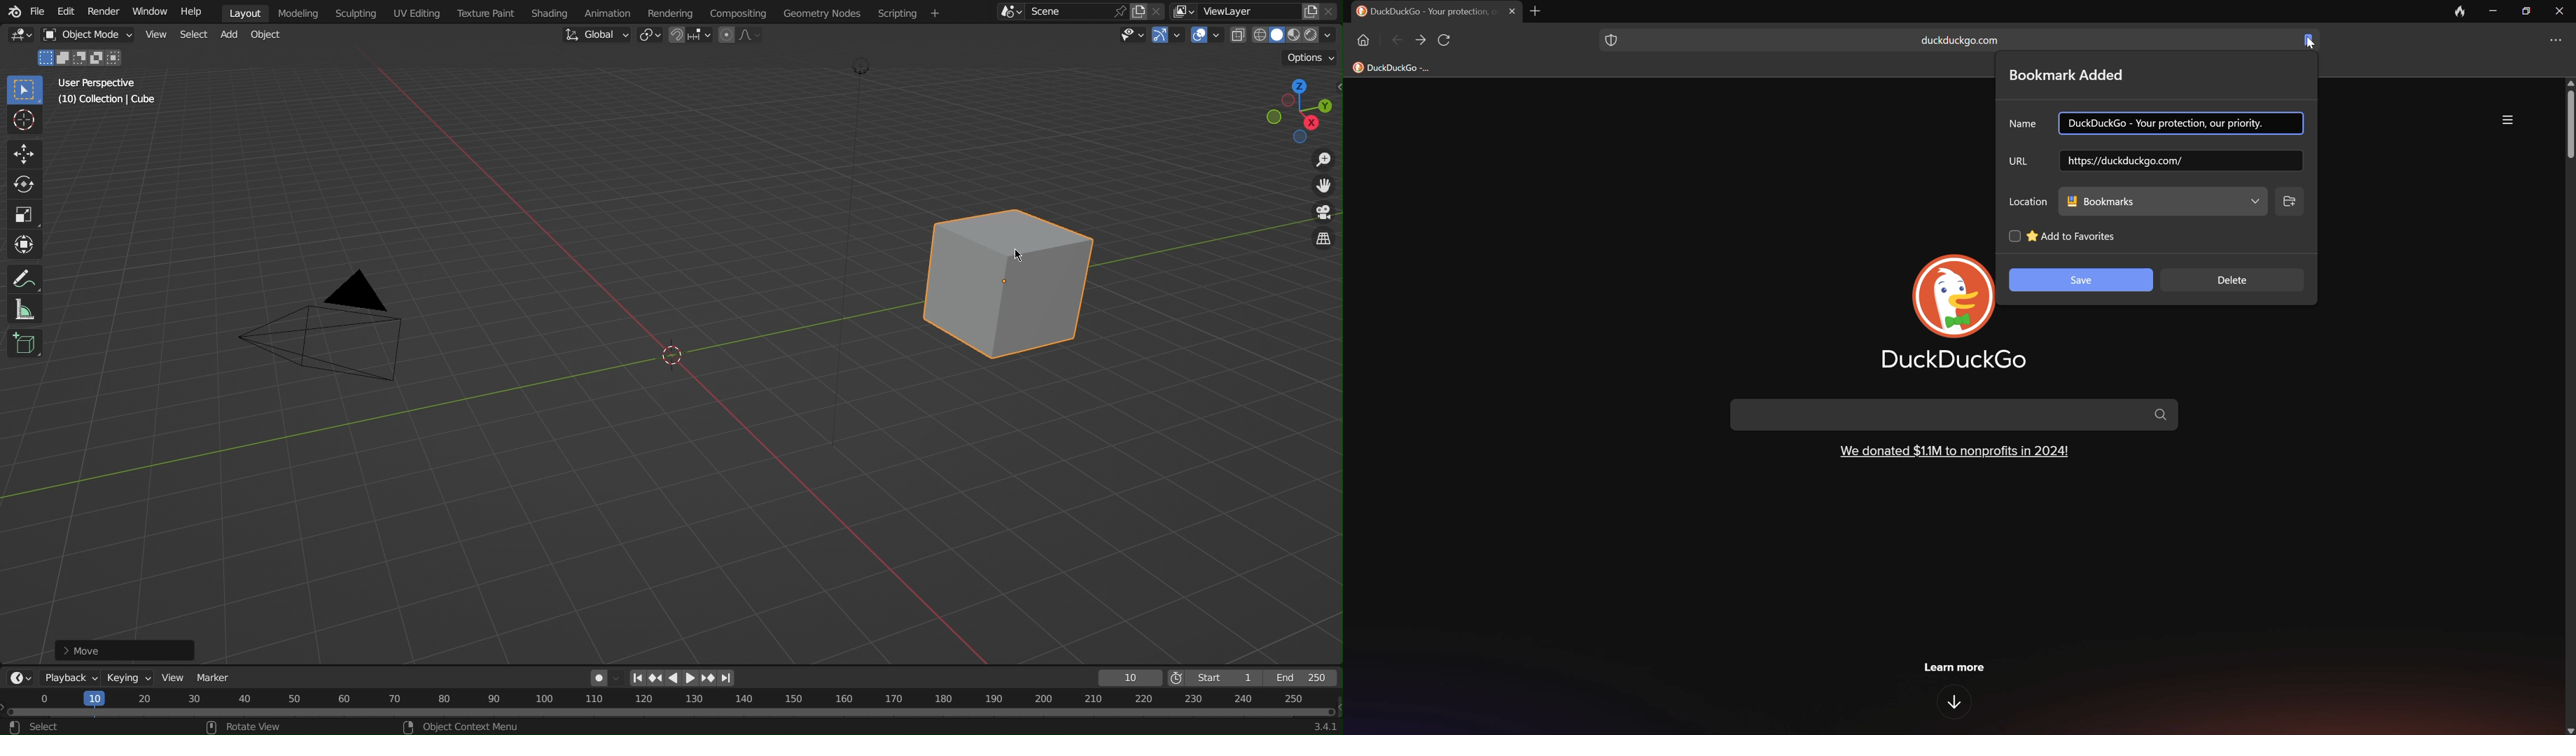  I want to click on Home, so click(1362, 39).